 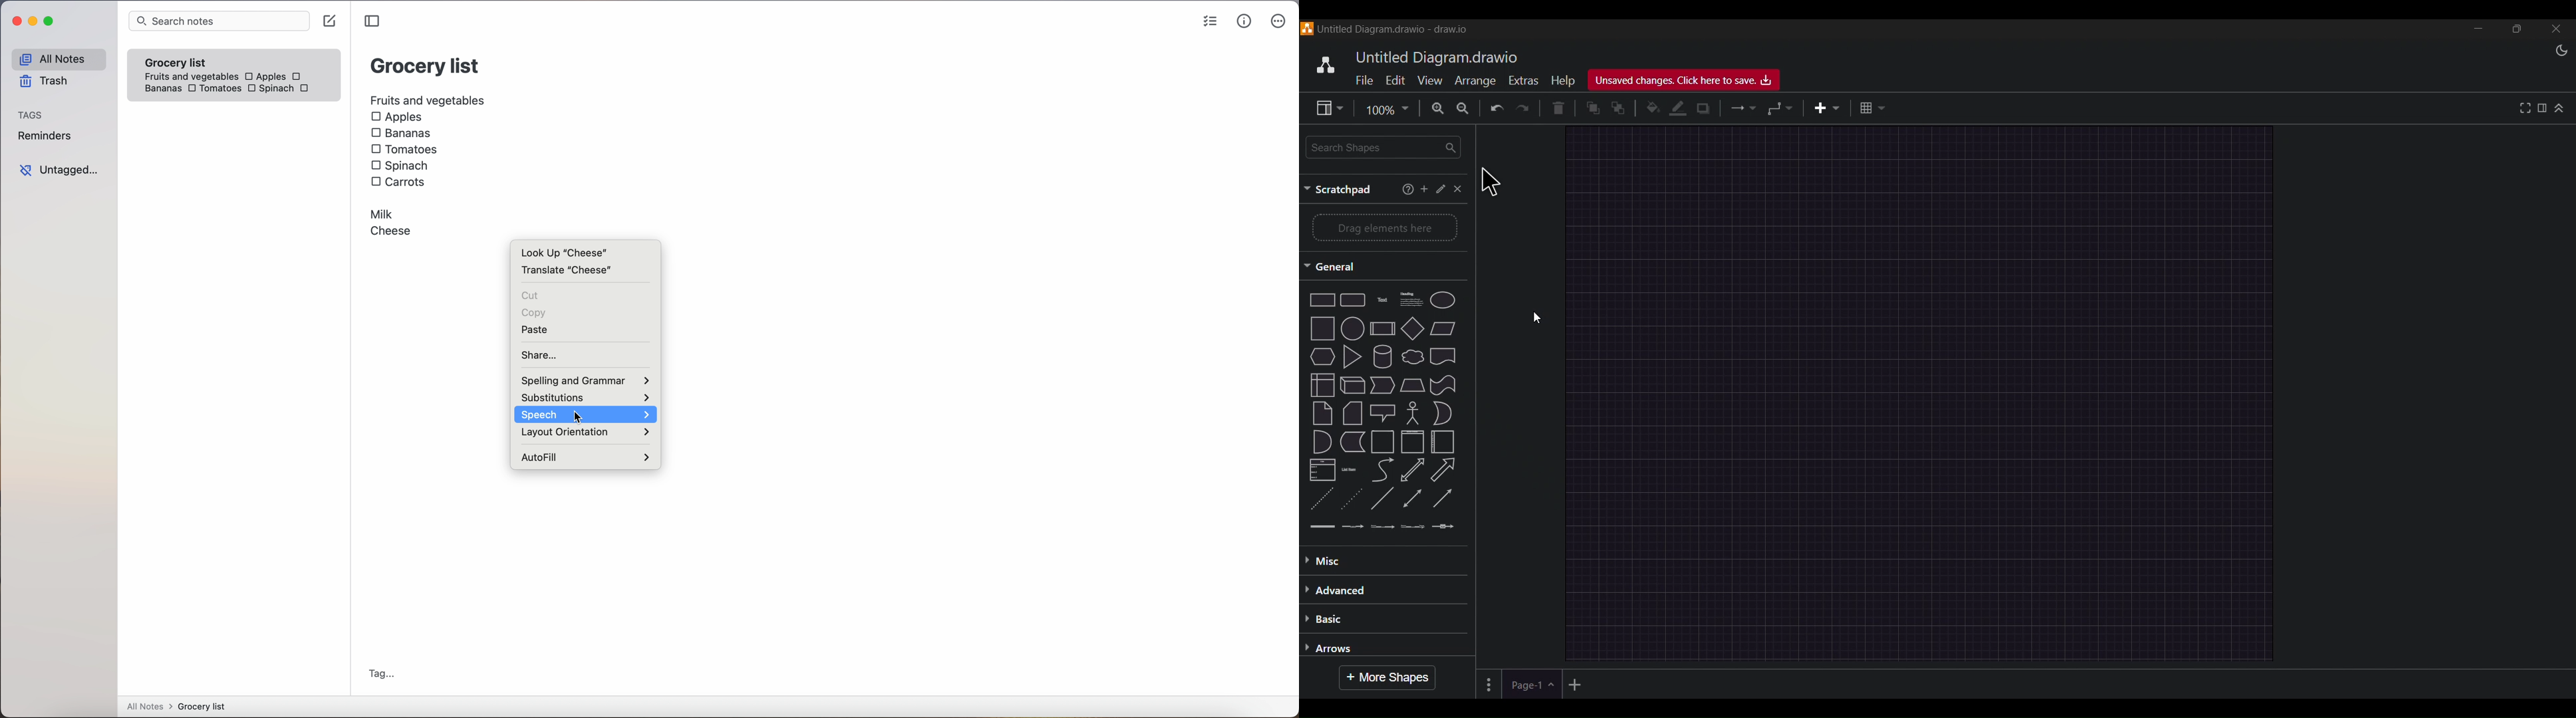 What do you see at coordinates (1207, 21) in the screenshot?
I see `check list` at bounding box center [1207, 21].